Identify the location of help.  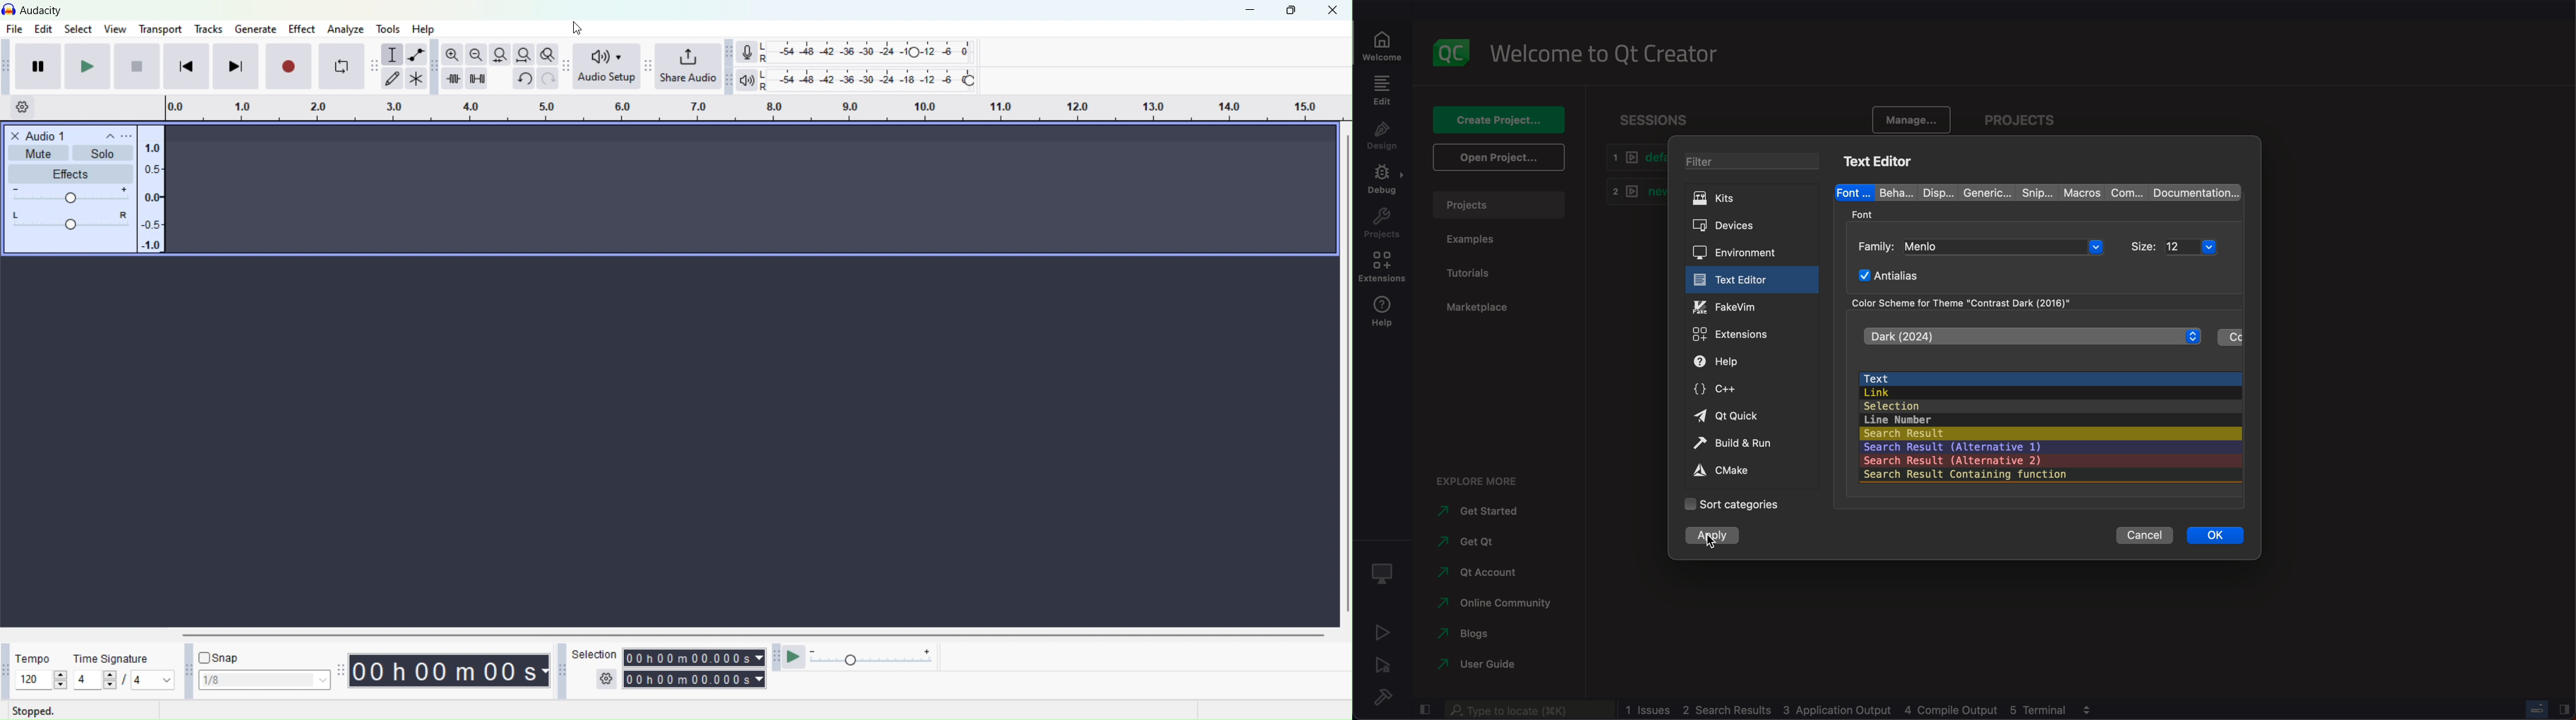
(1385, 316).